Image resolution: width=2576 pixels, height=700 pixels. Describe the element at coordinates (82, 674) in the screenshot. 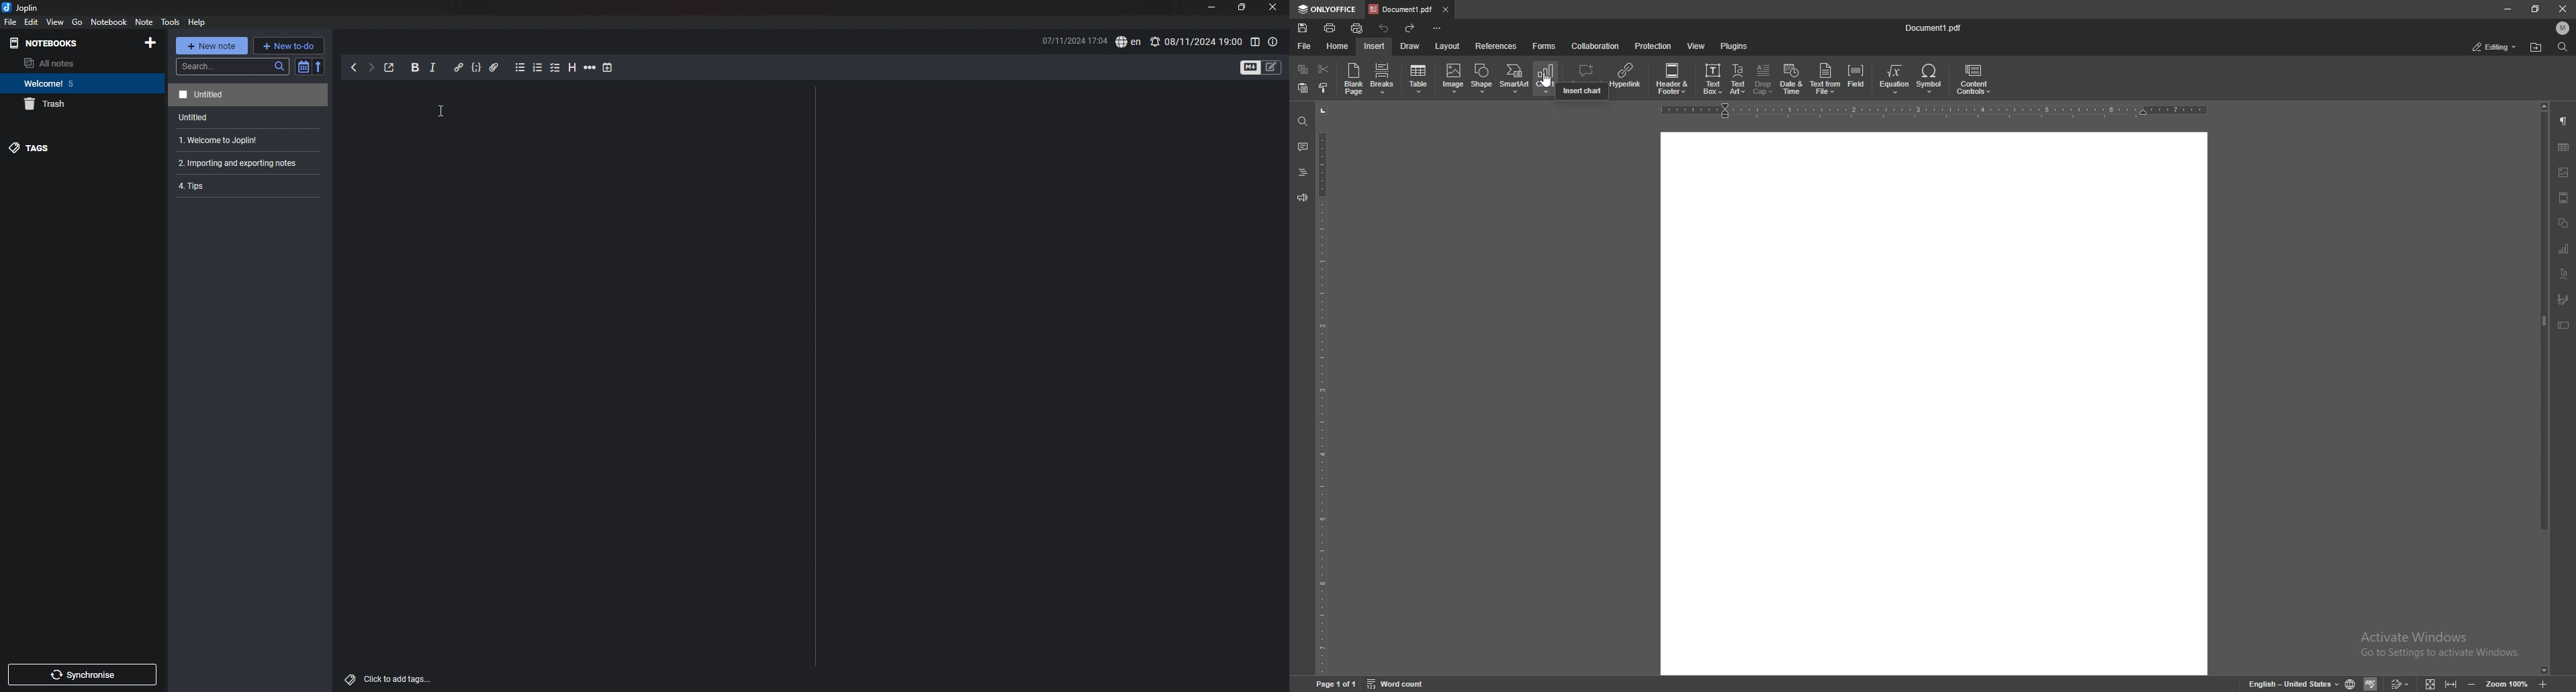

I see `sync` at that location.